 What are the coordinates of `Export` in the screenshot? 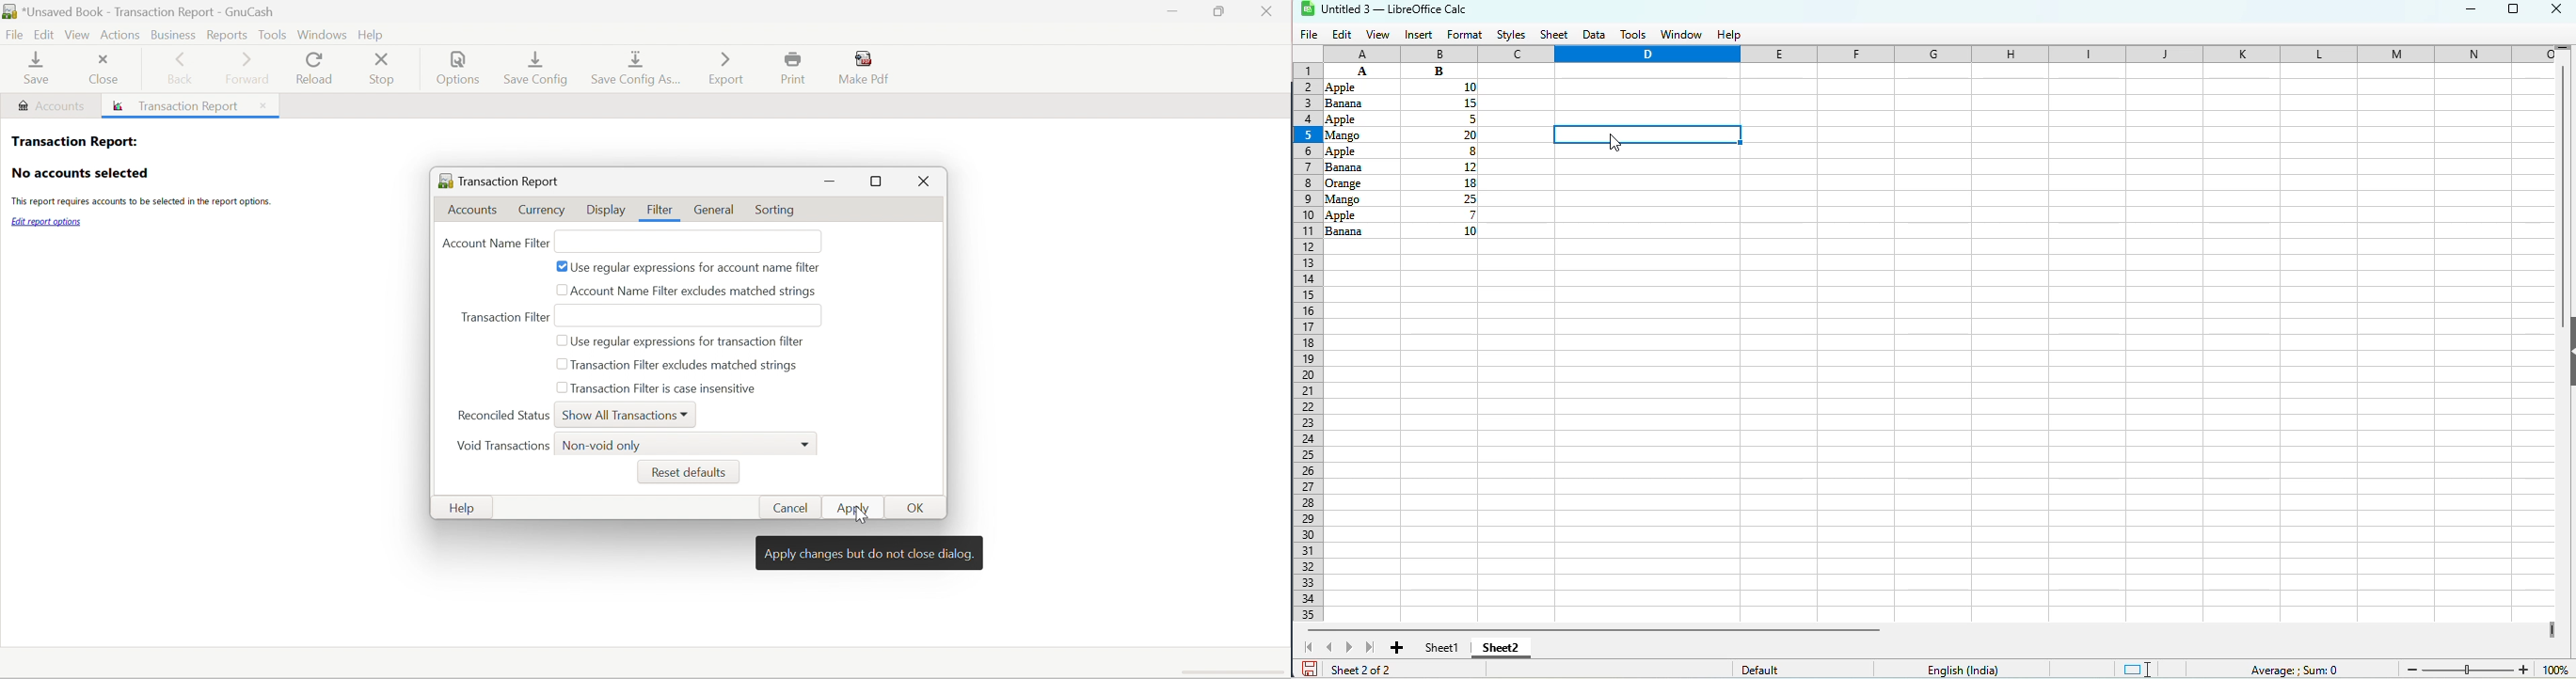 It's located at (725, 67).